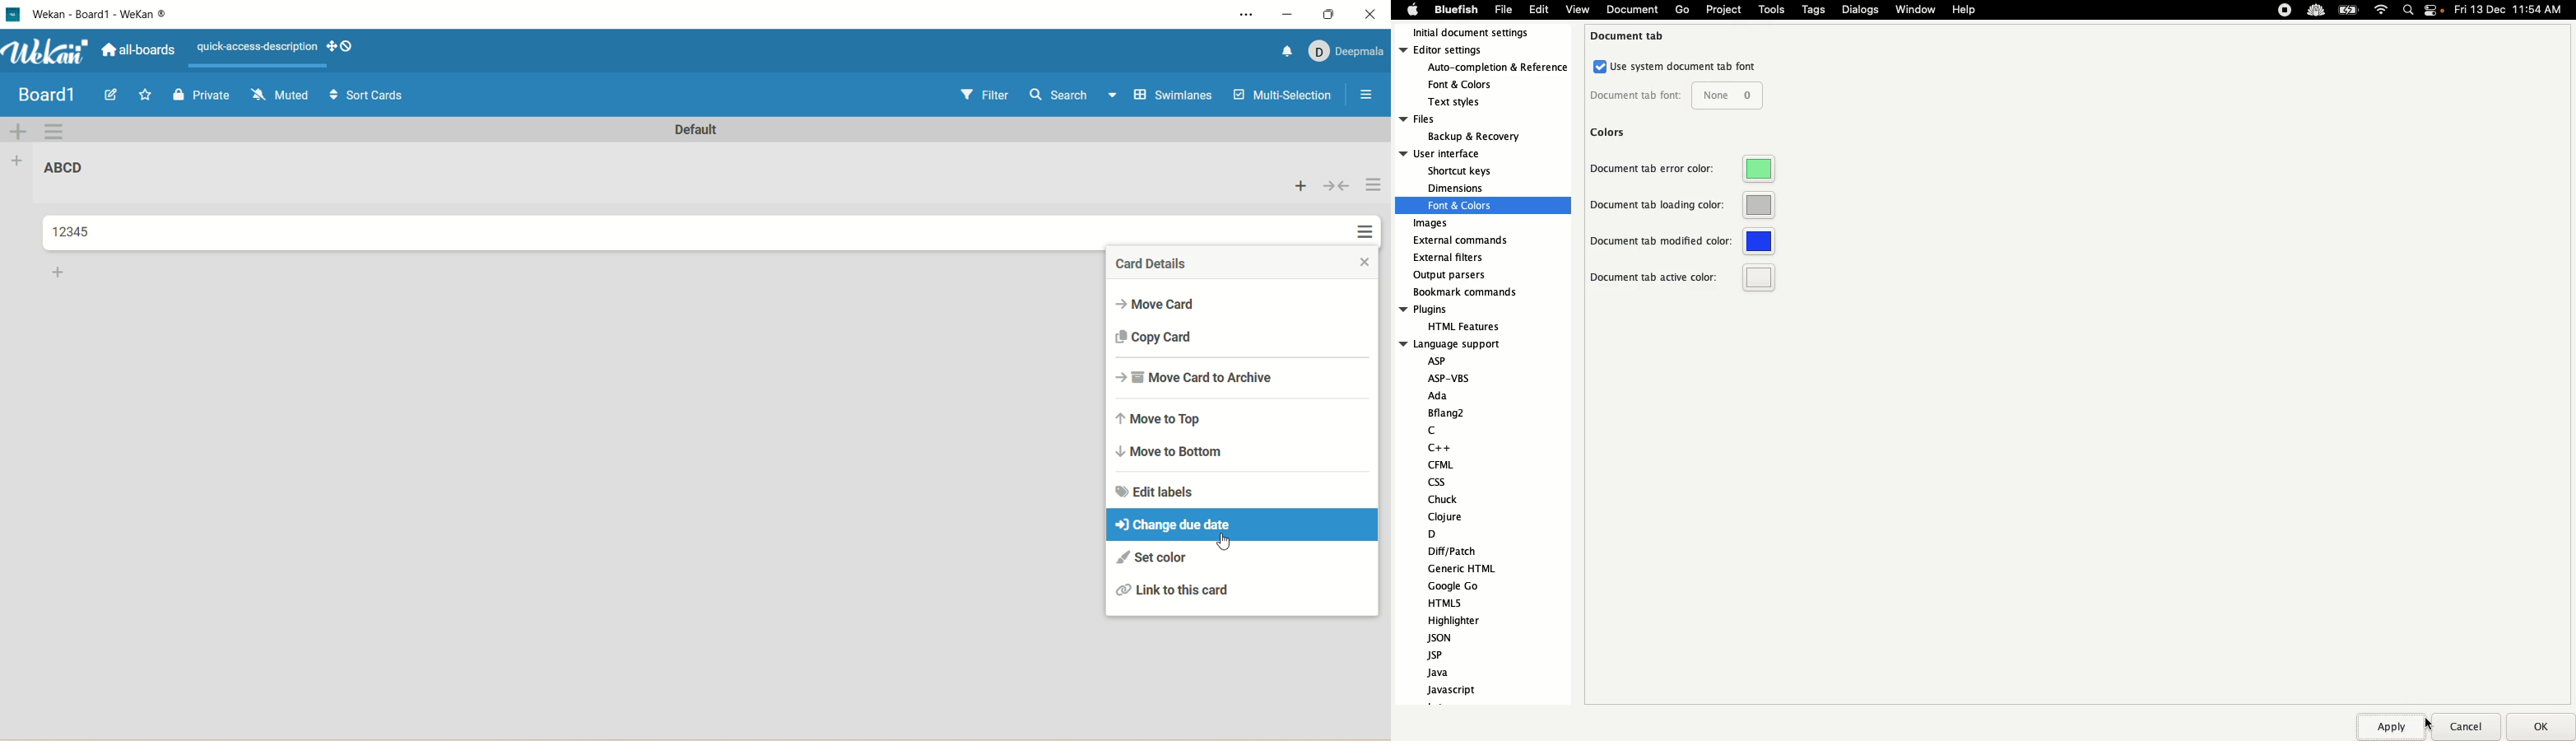 This screenshot has height=756, width=2576. What do you see at coordinates (2348, 12) in the screenshot?
I see `Charge` at bounding box center [2348, 12].